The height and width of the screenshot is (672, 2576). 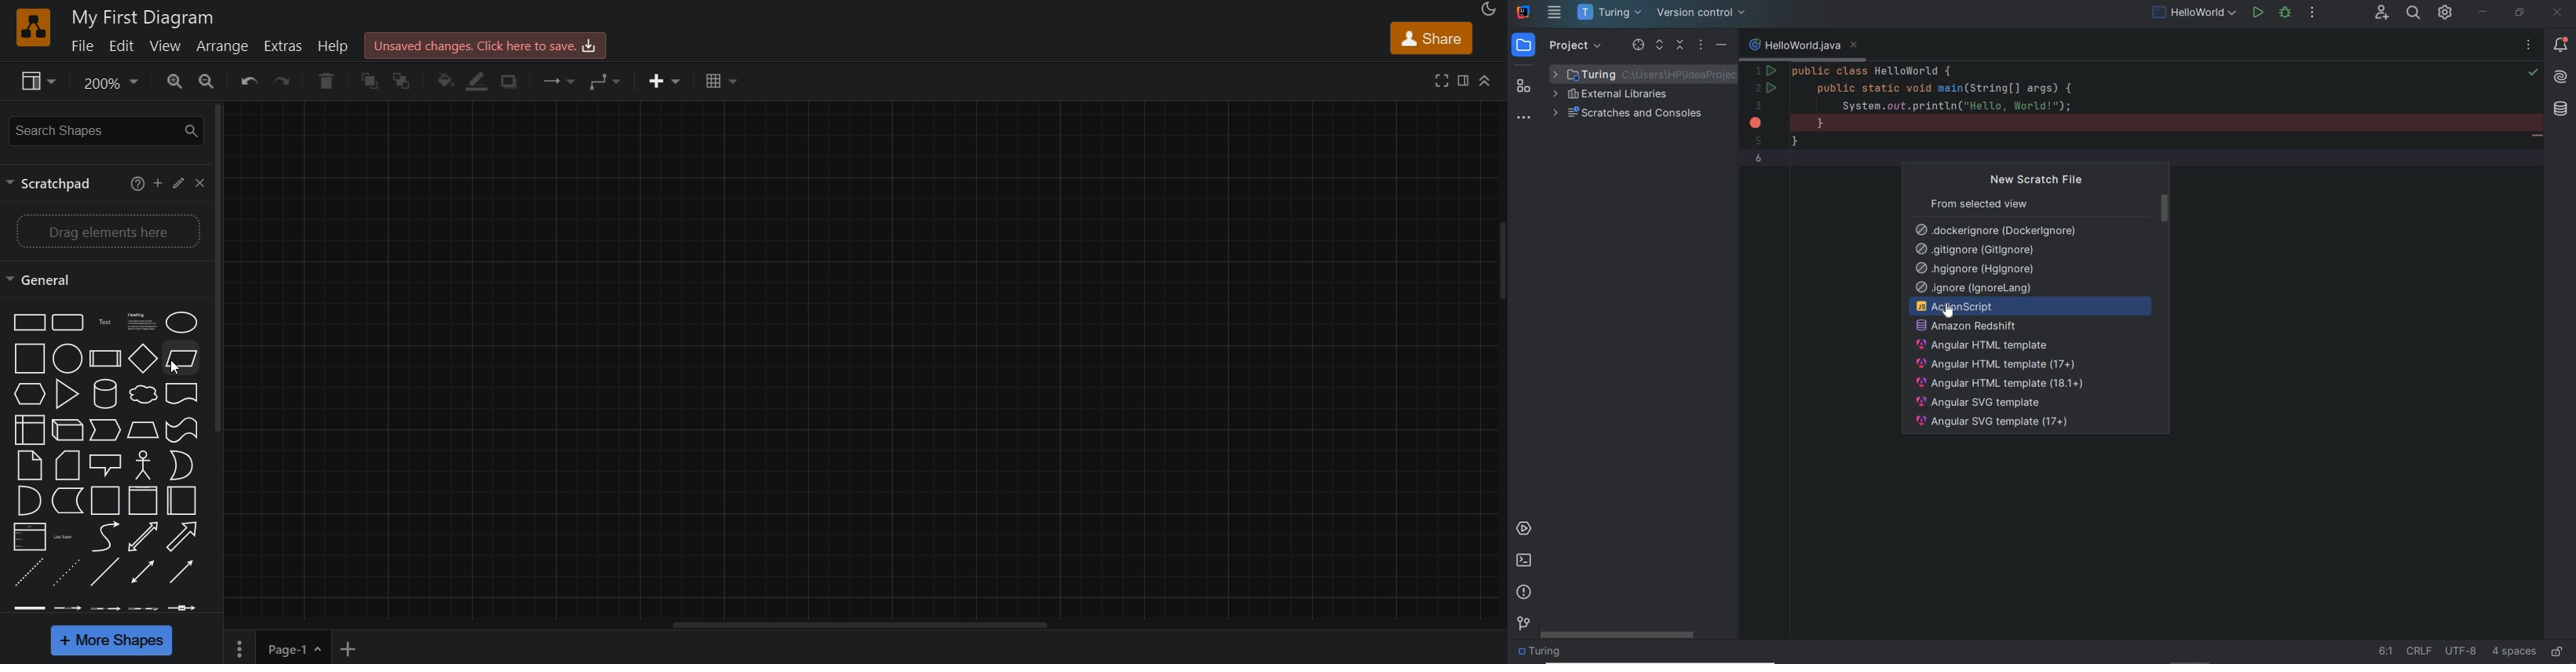 I want to click on more actions, so click(x=2313, y=14).